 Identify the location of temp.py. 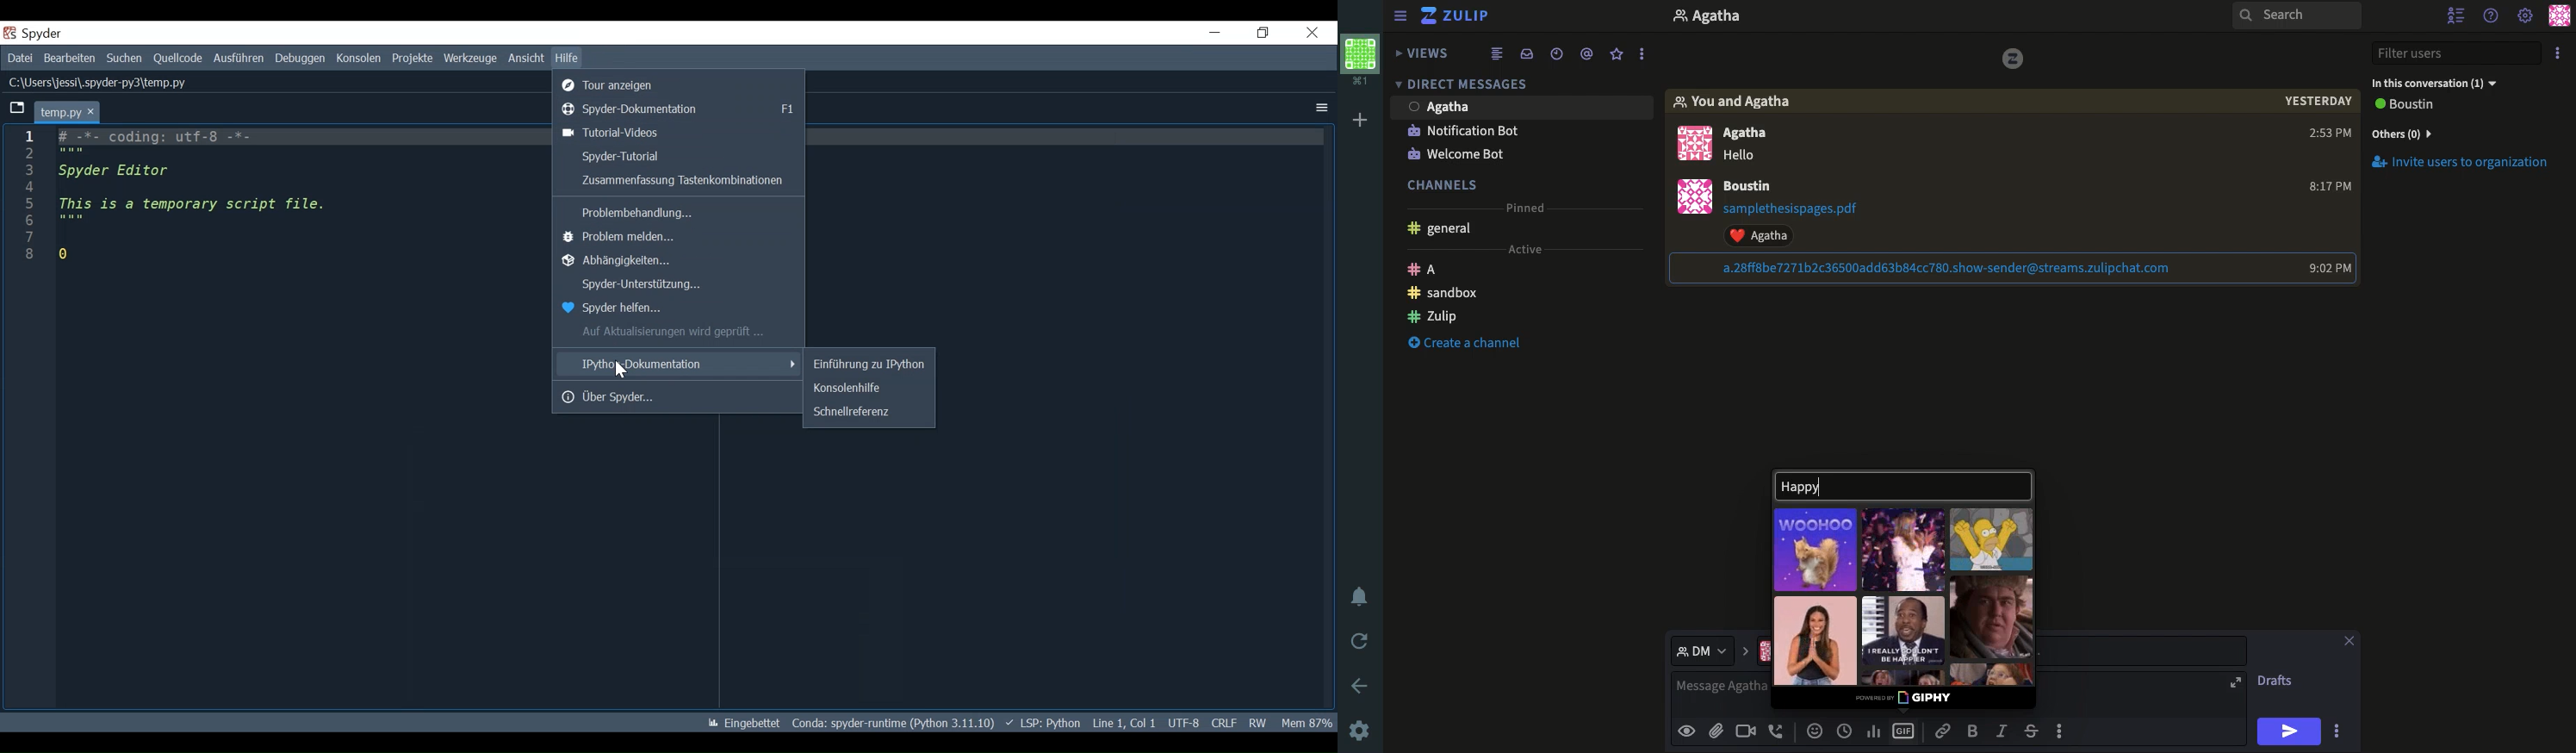
(68, 111).